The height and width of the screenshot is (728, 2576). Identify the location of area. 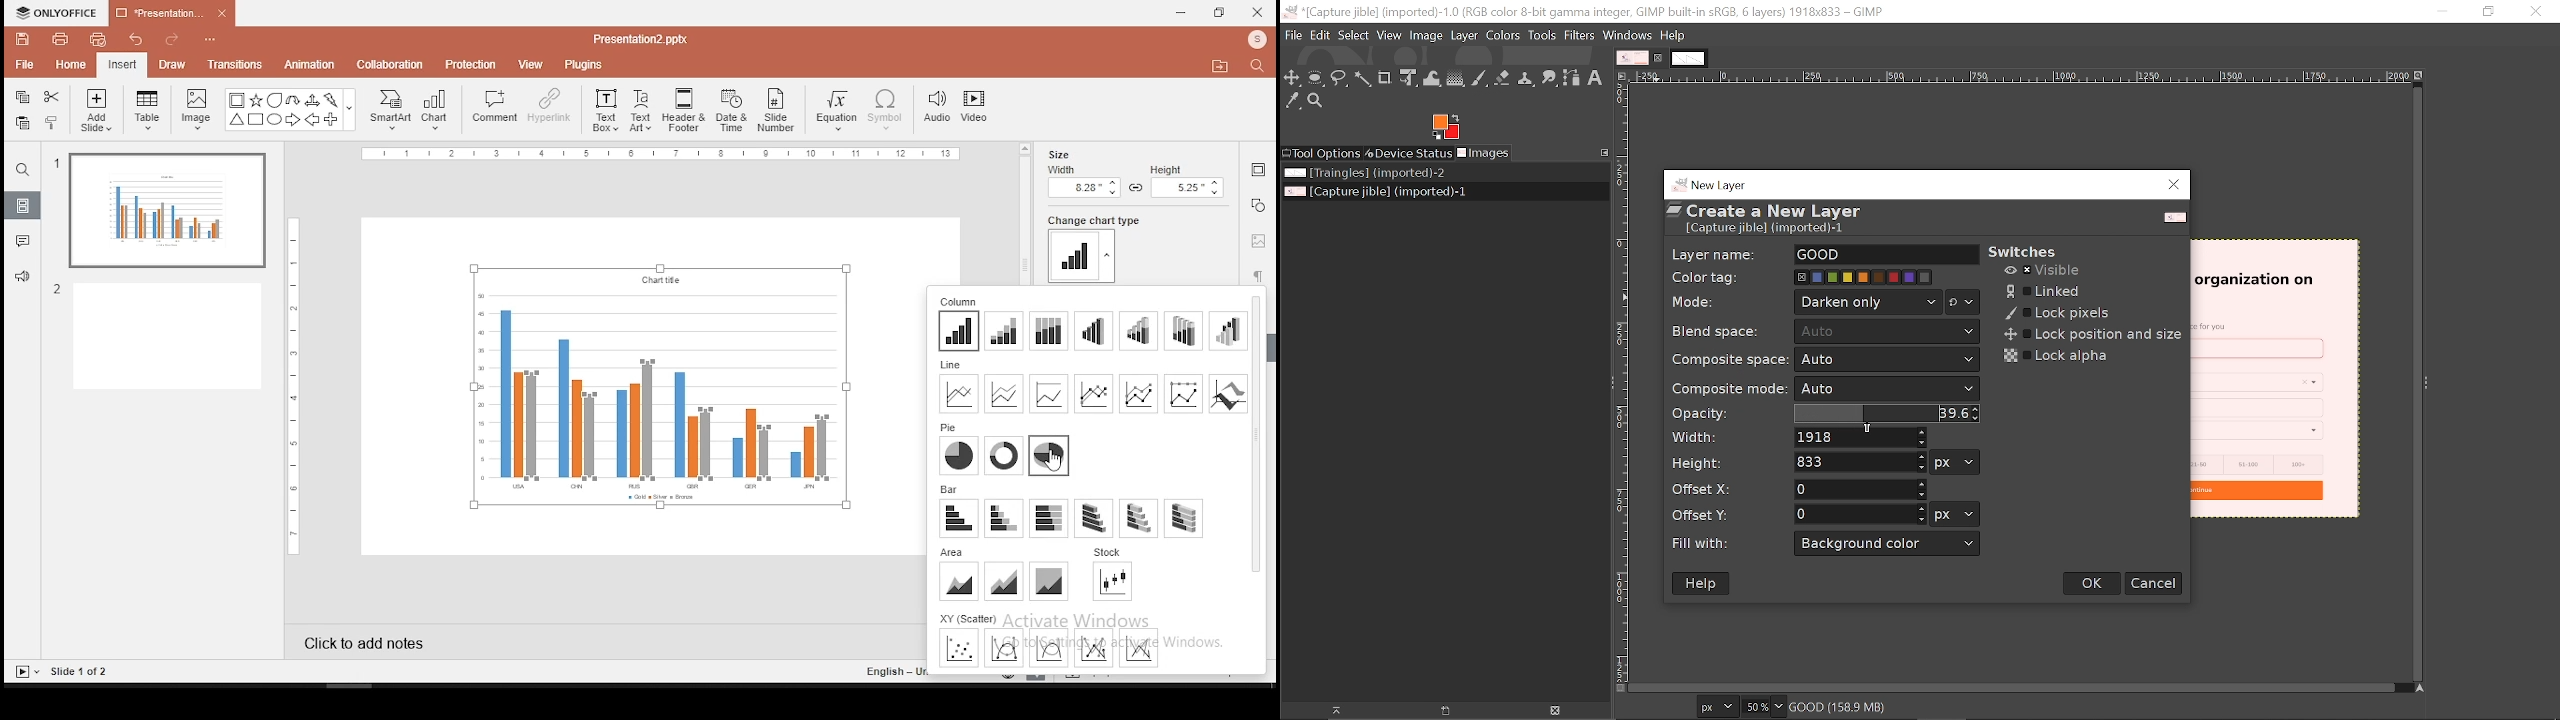
(952, 552).